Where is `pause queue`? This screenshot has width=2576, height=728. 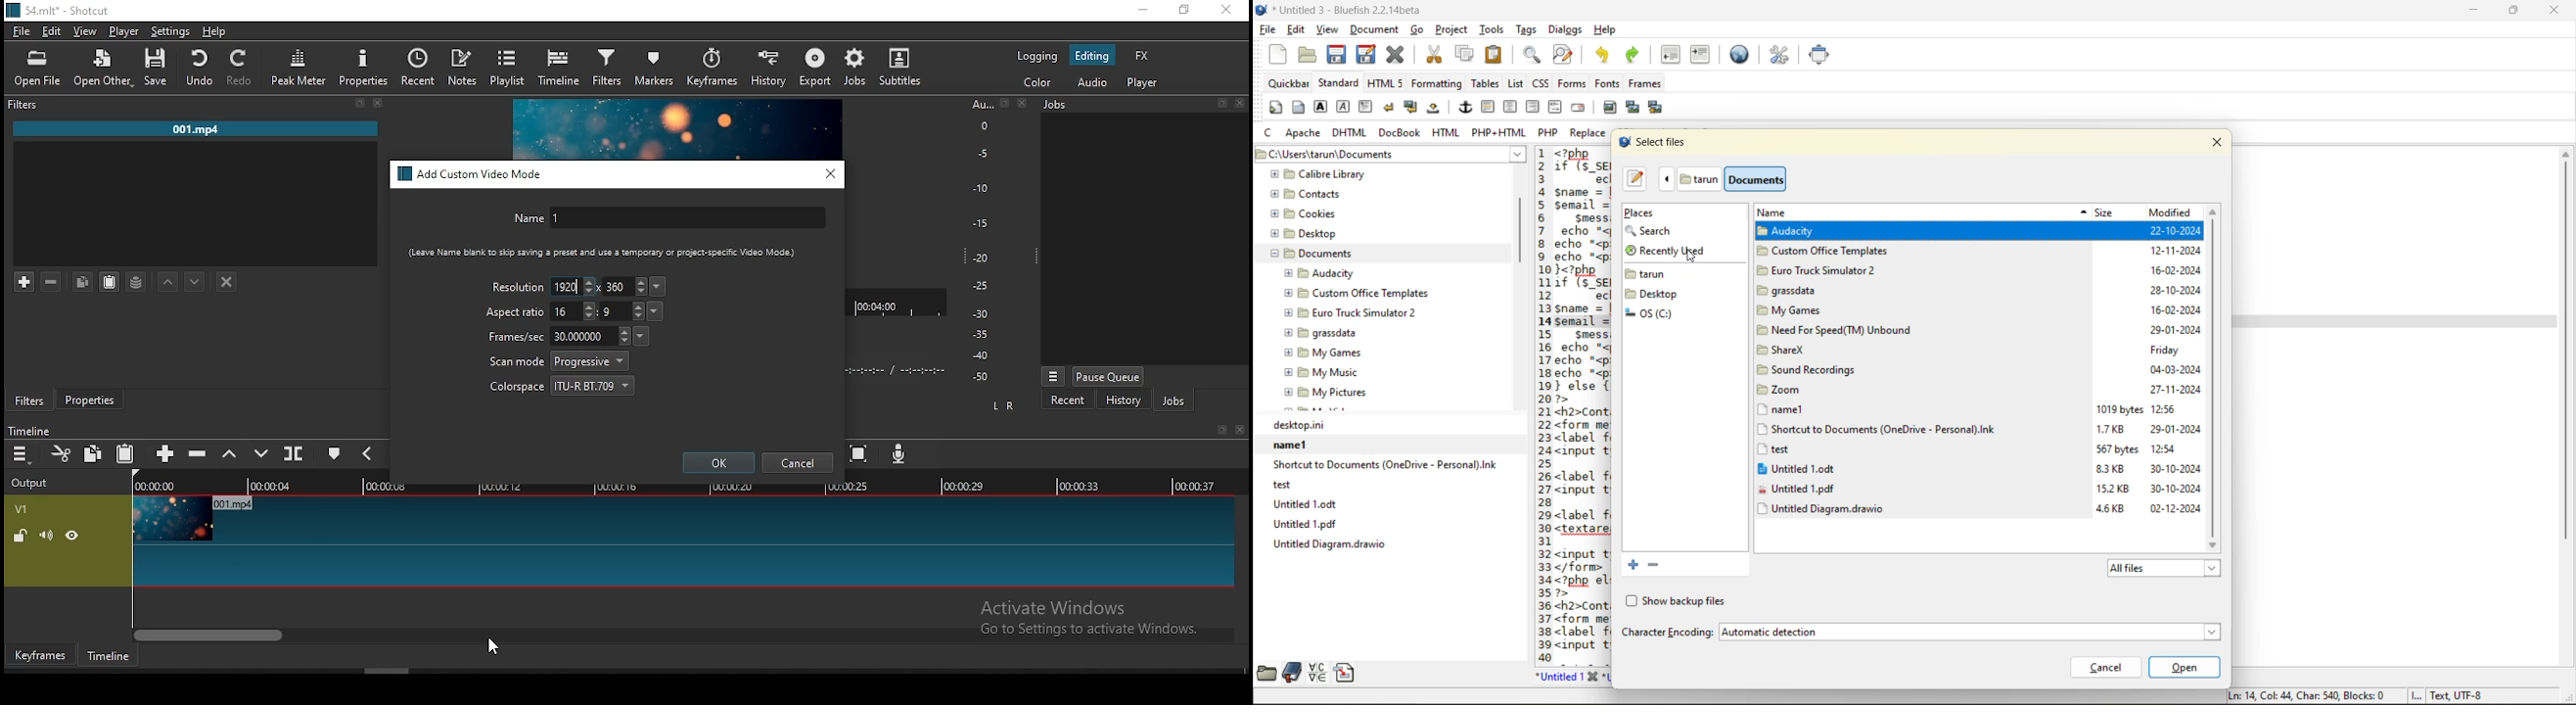 pause queue is located at coordinates (1108, 376).